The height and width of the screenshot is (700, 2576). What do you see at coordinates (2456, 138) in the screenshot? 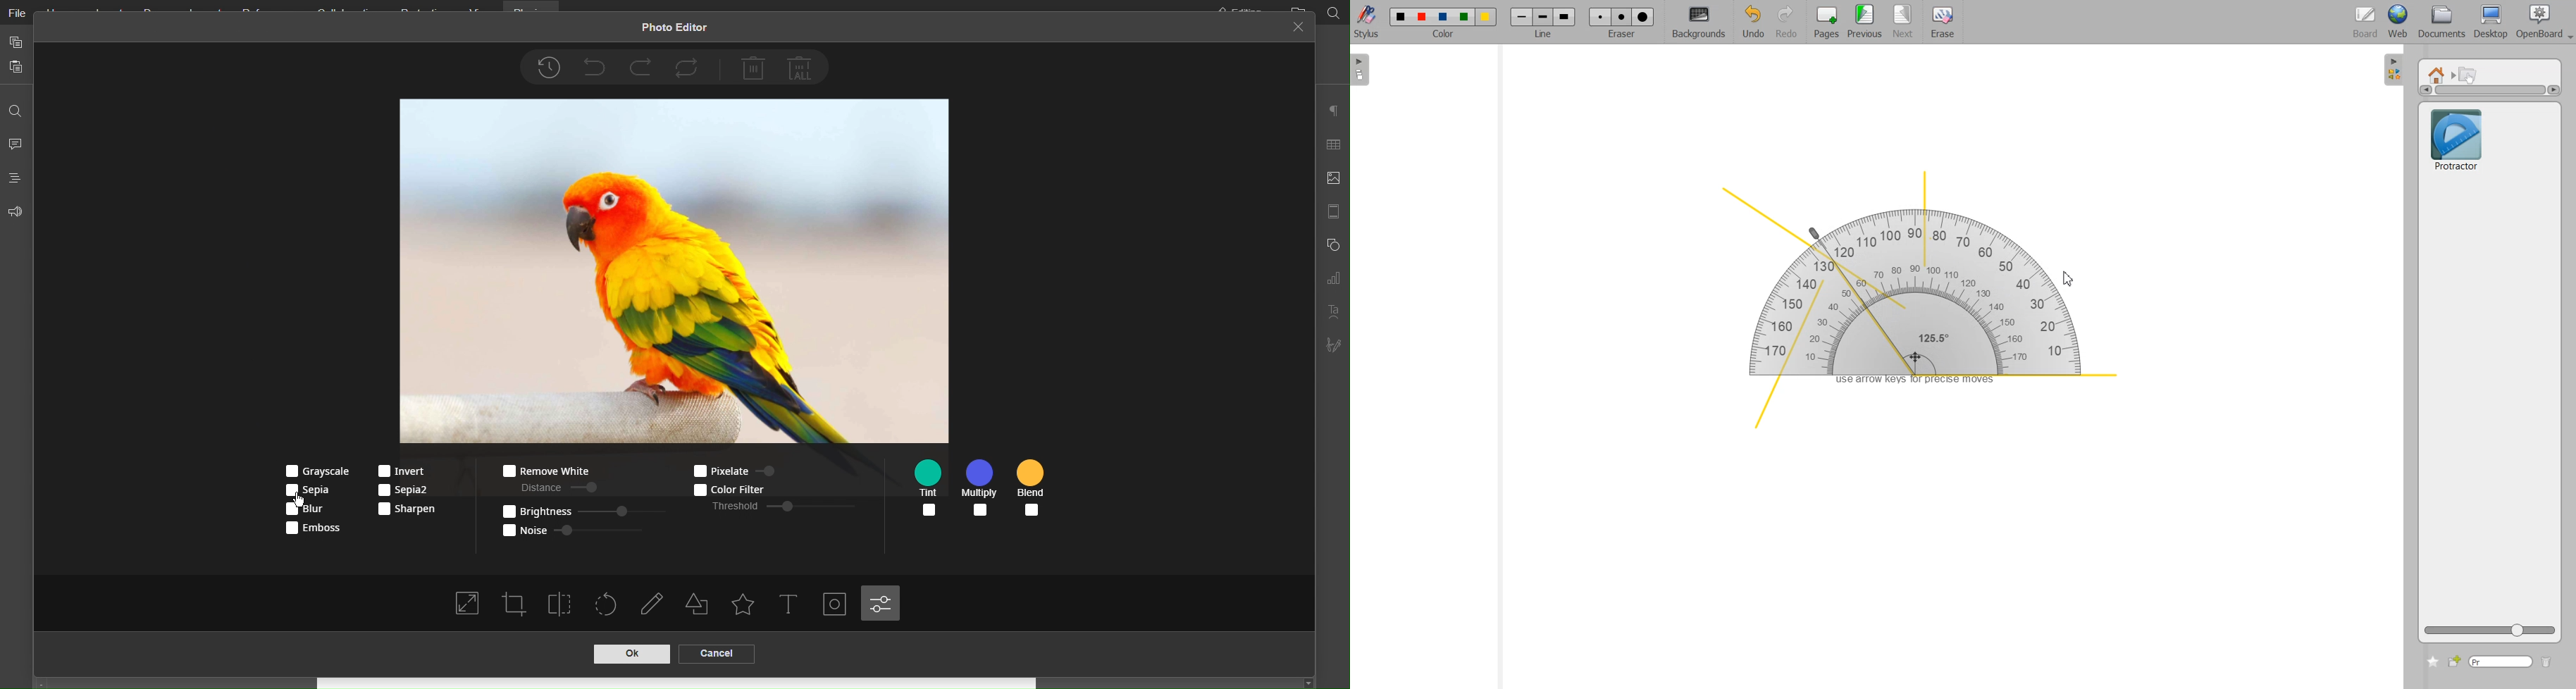
I see `Protractor` at bounding box center [2456, 138].